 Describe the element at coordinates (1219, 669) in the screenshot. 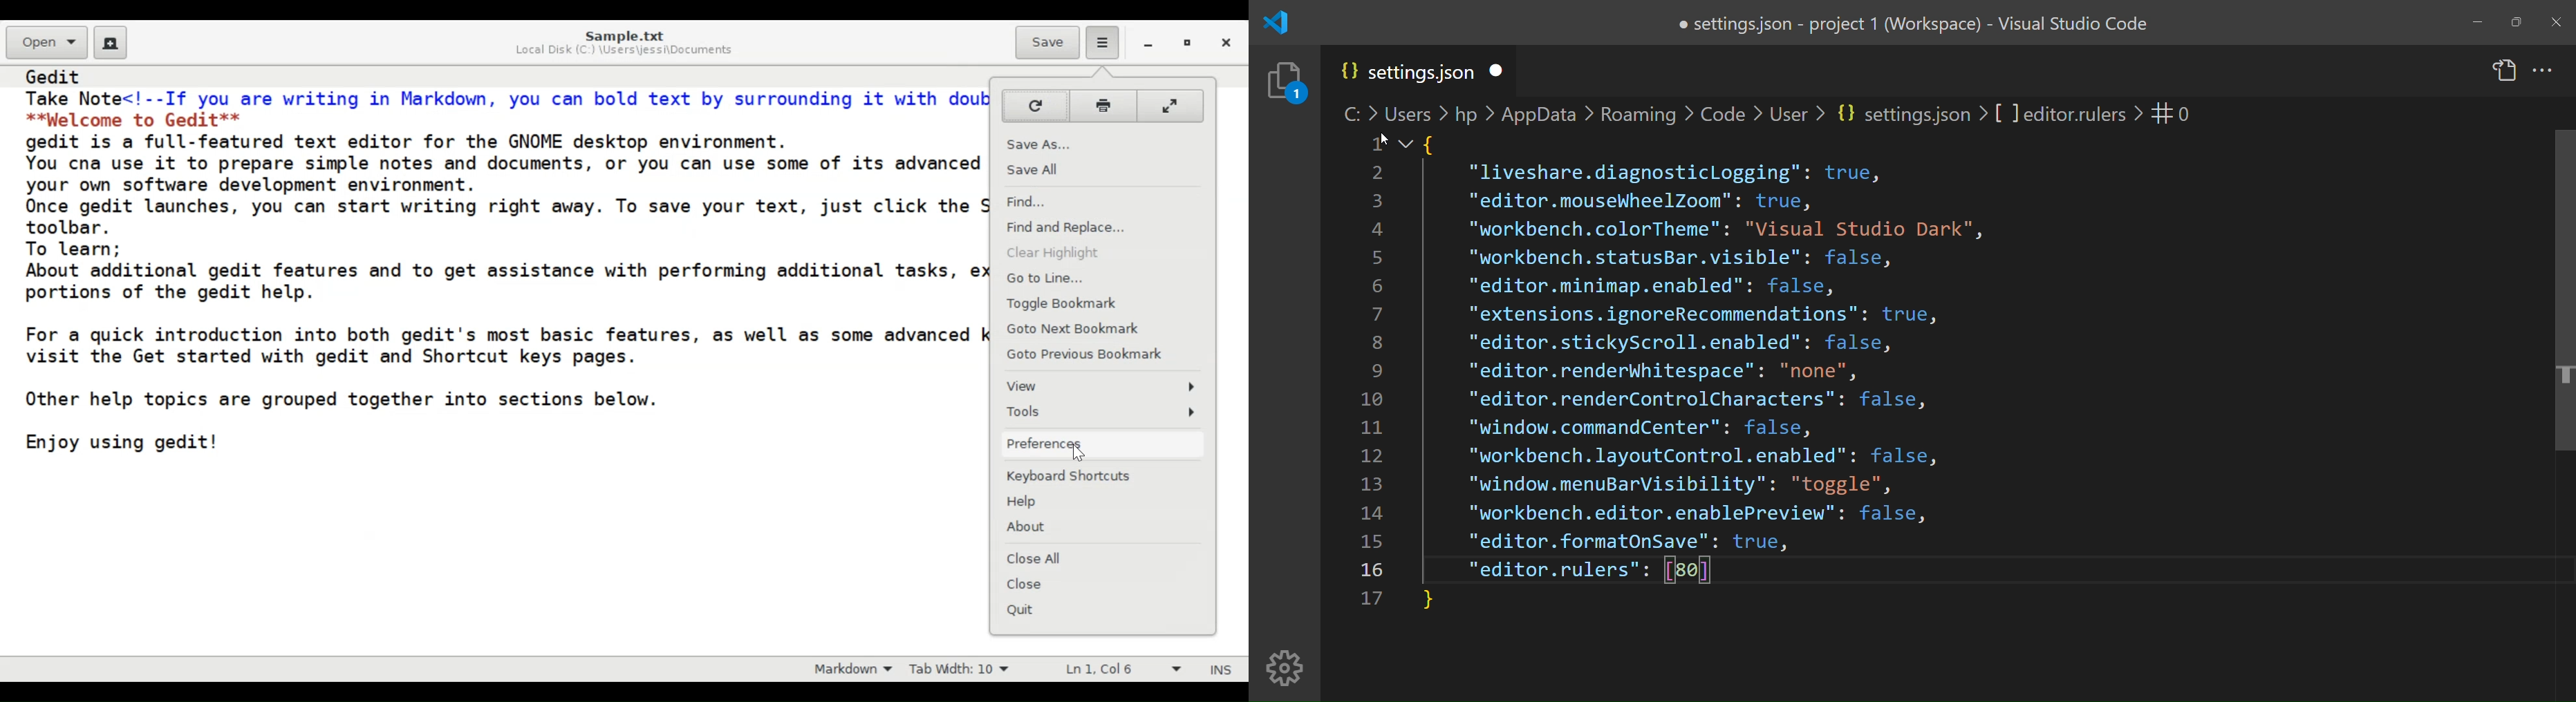

I see `Insert Mode` at that location.